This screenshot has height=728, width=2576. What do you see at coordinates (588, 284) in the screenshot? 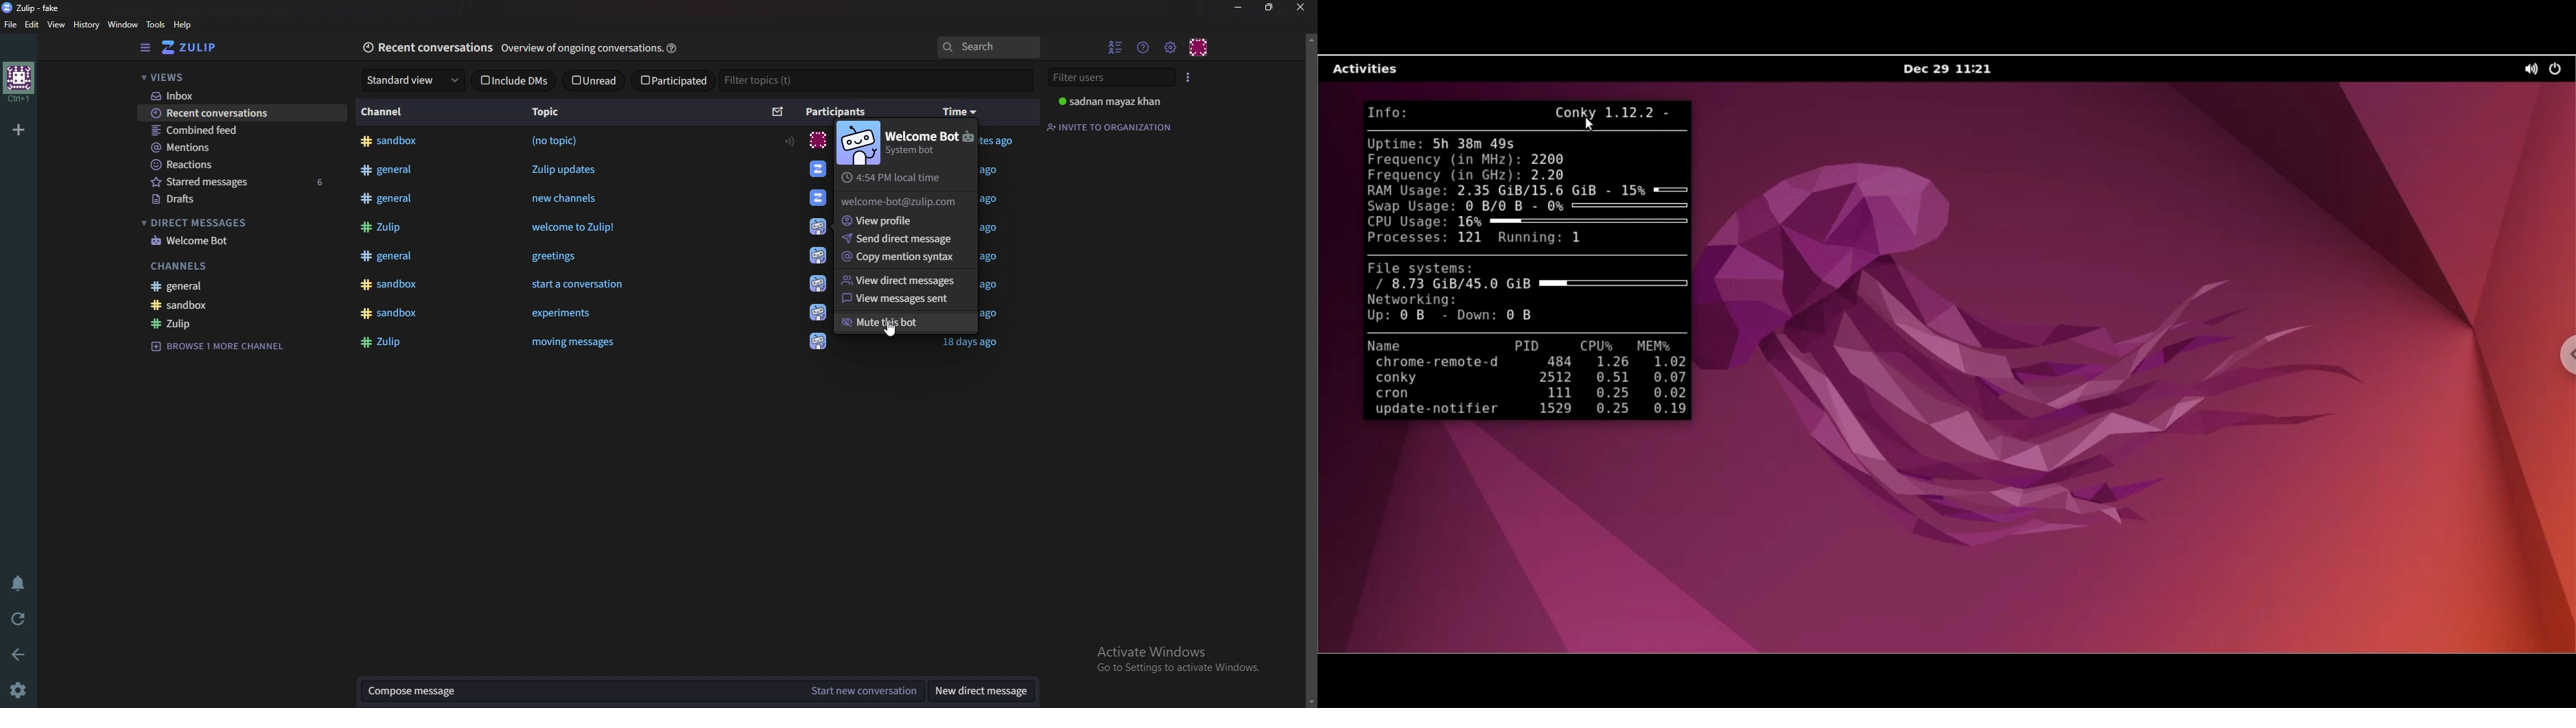
I see `start a conversation` at bounding box center [588, 284].